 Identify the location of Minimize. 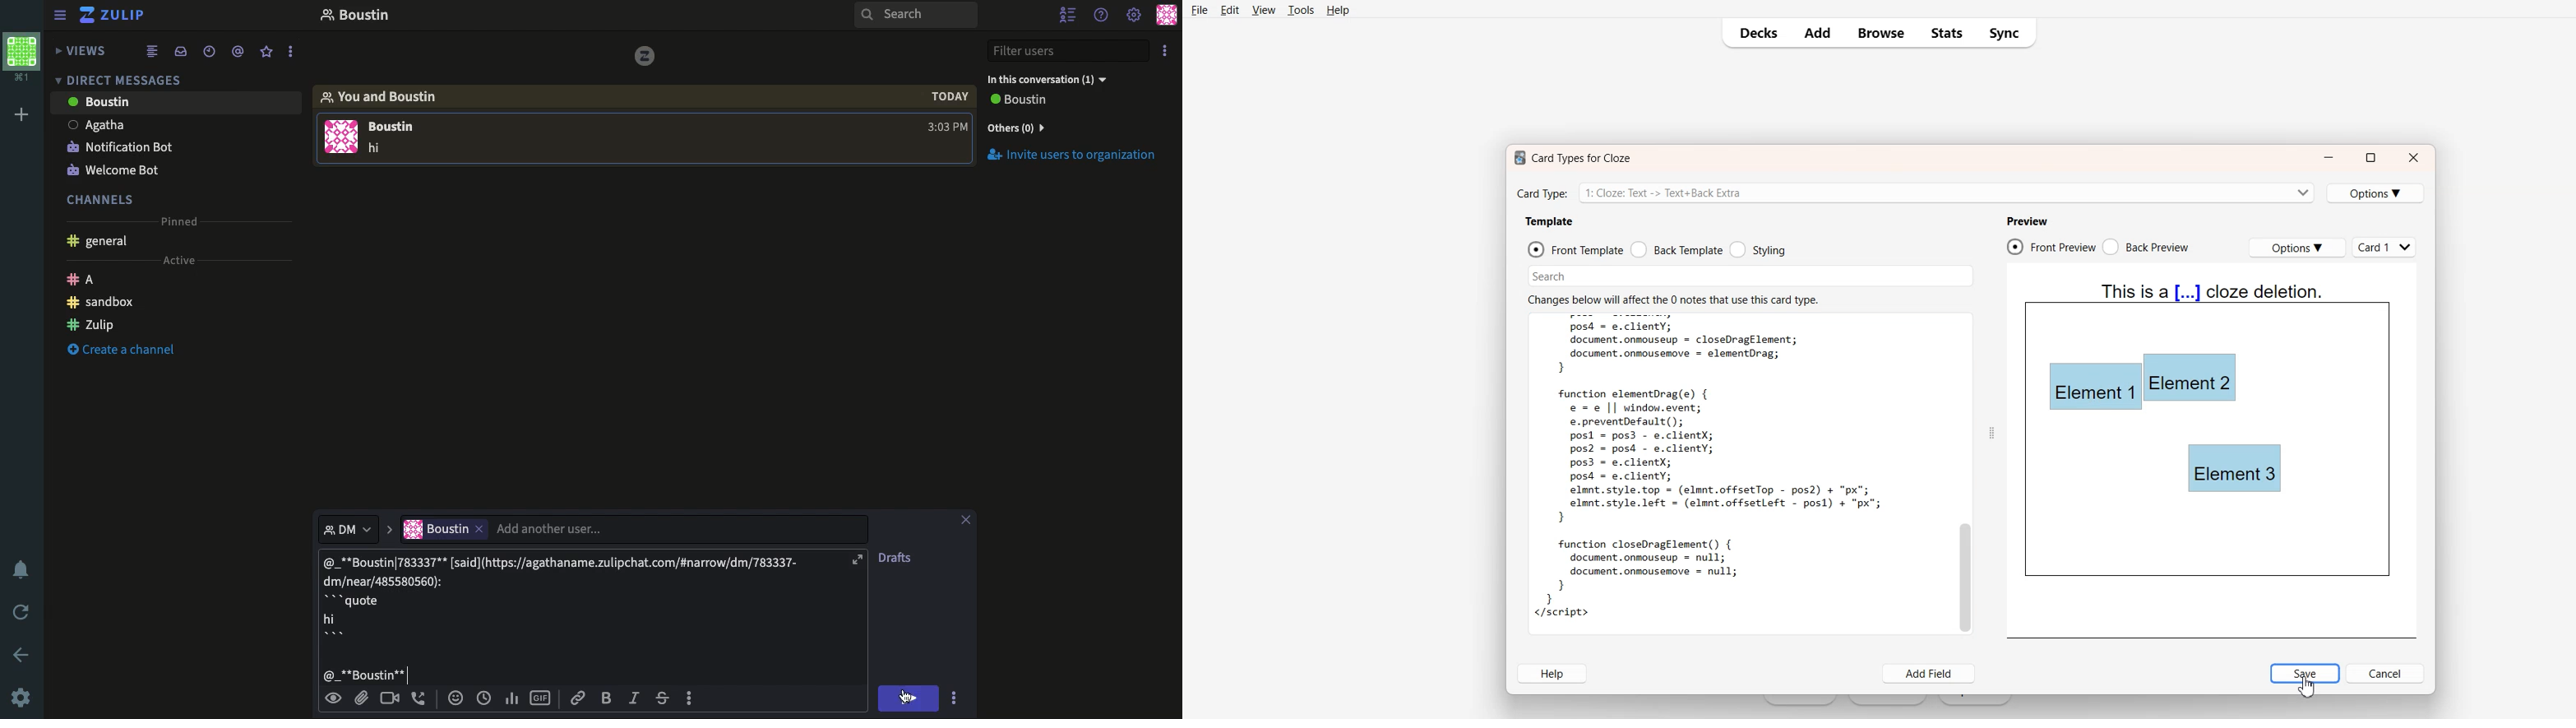
(2329, 158).